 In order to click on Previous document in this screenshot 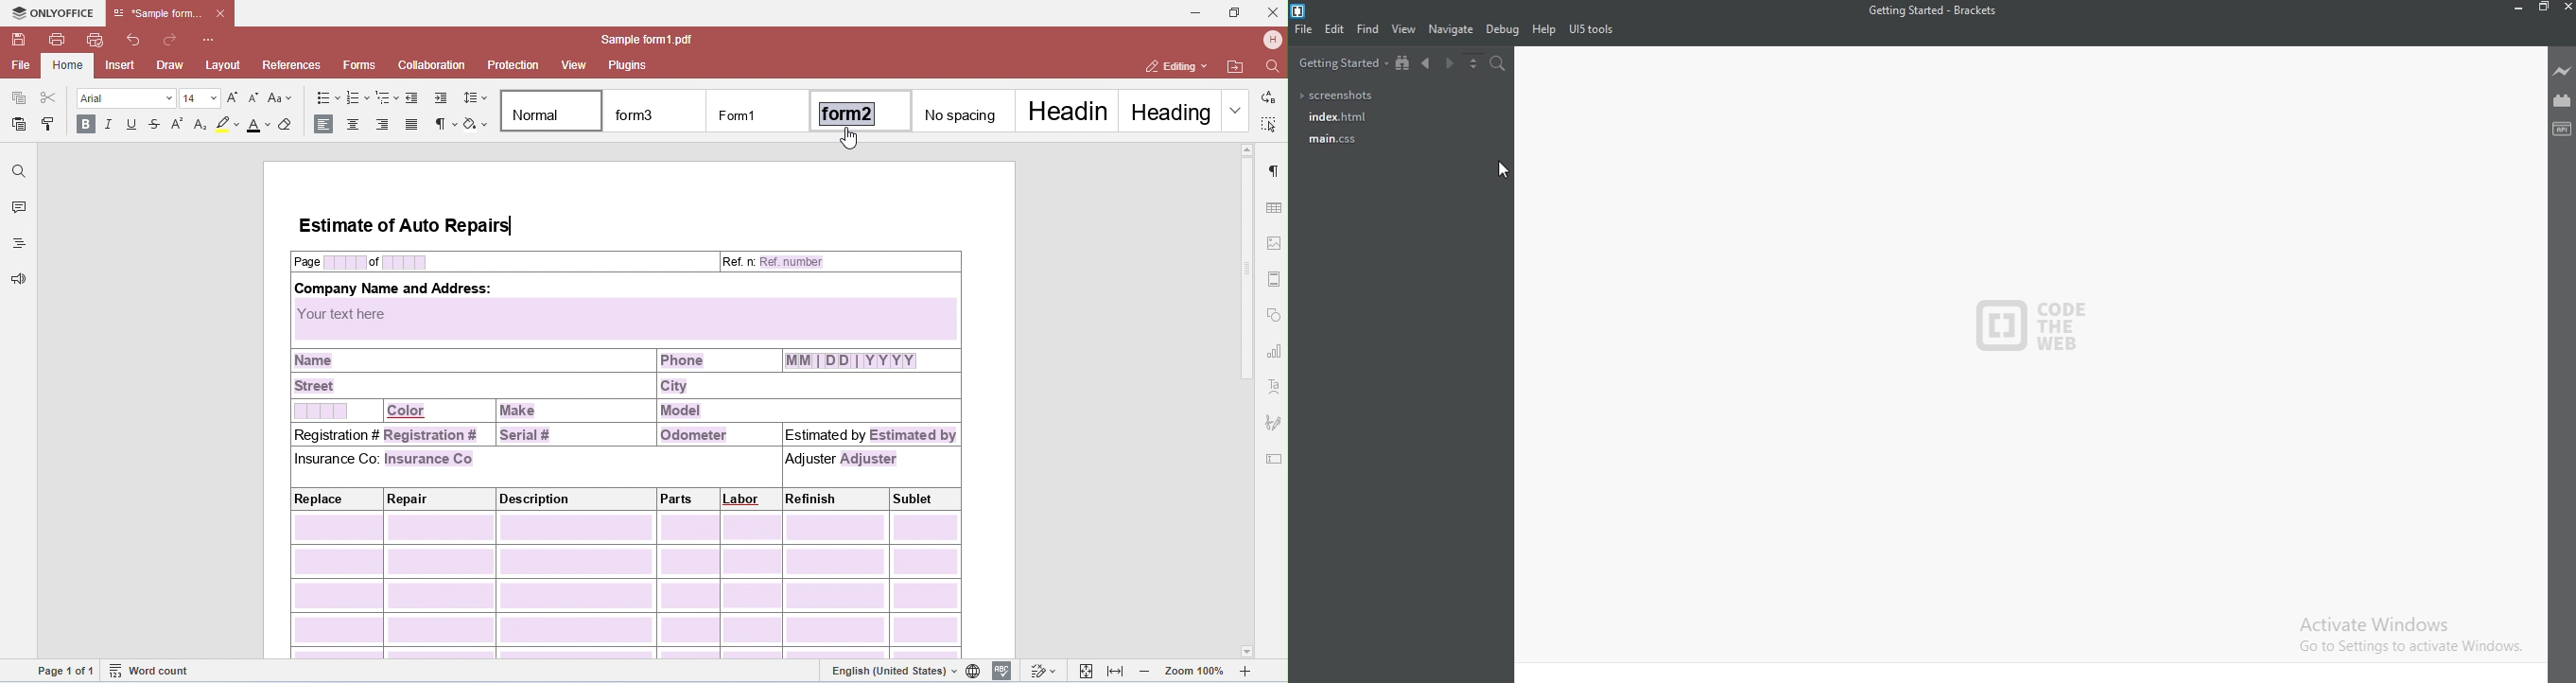, I will do `click(1429, 65)`.